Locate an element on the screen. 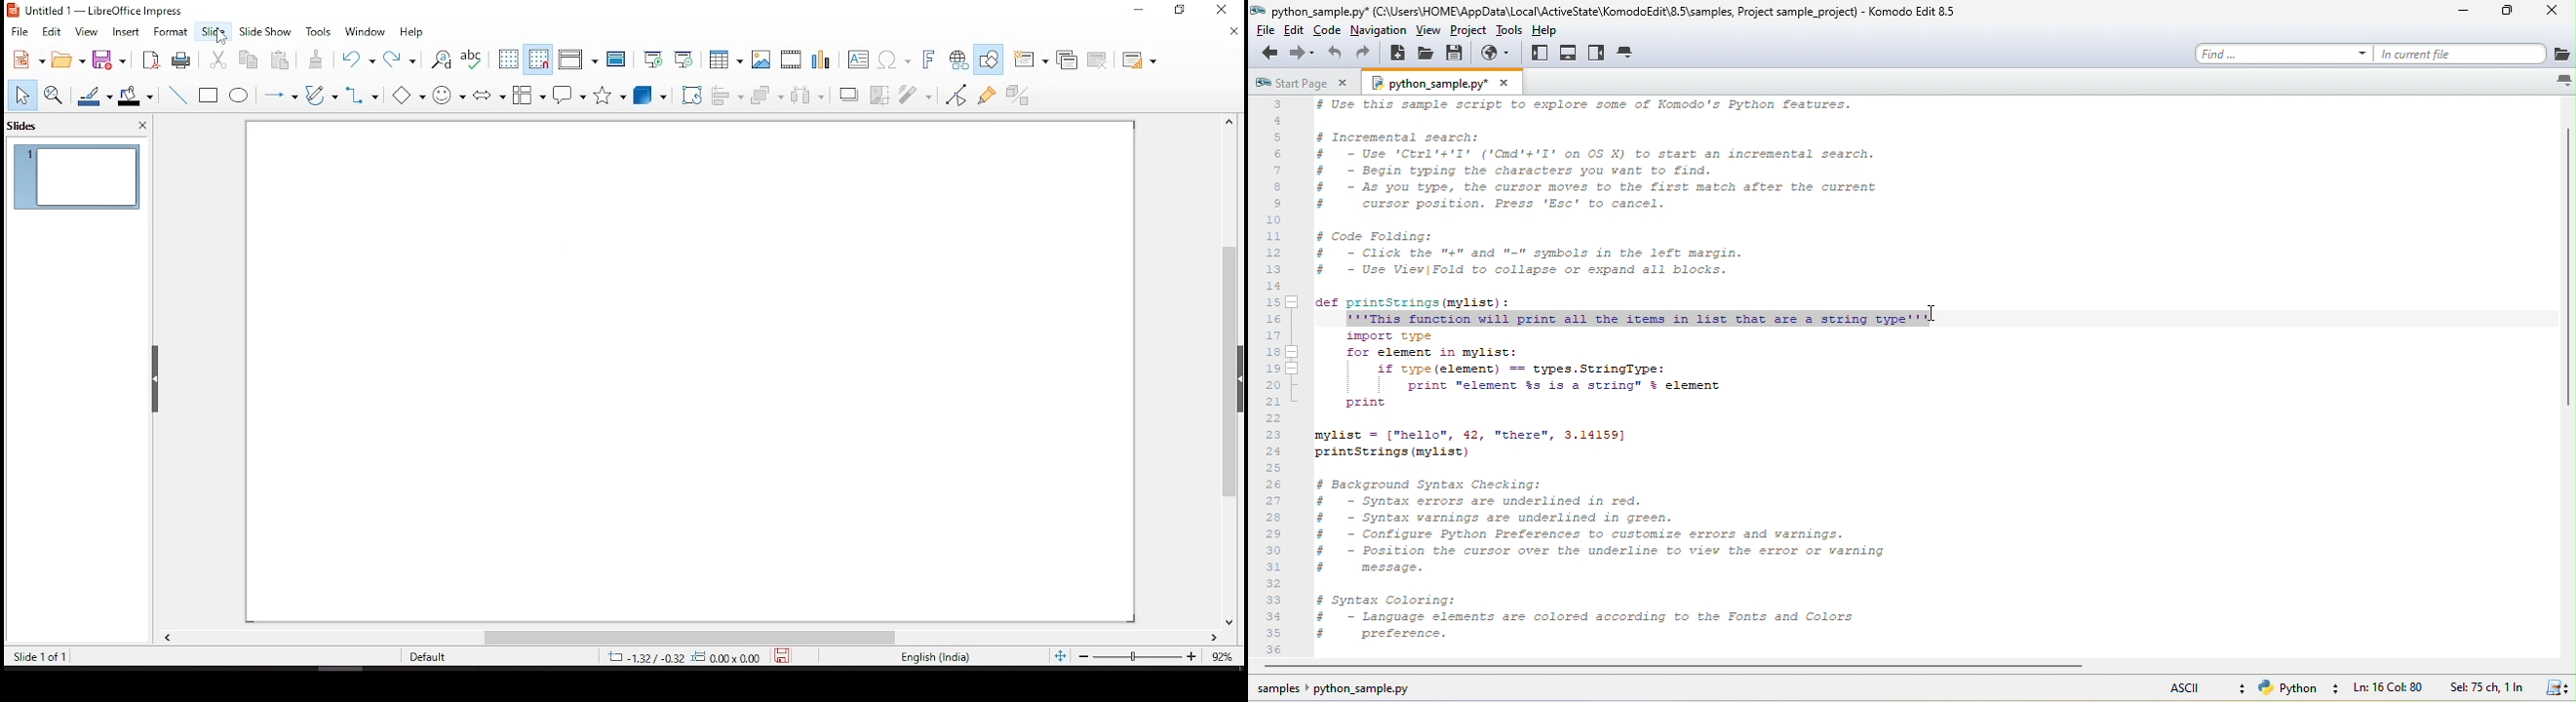 This screenshot has height=728, width=2576. close is located at coordinates (1231, 30).